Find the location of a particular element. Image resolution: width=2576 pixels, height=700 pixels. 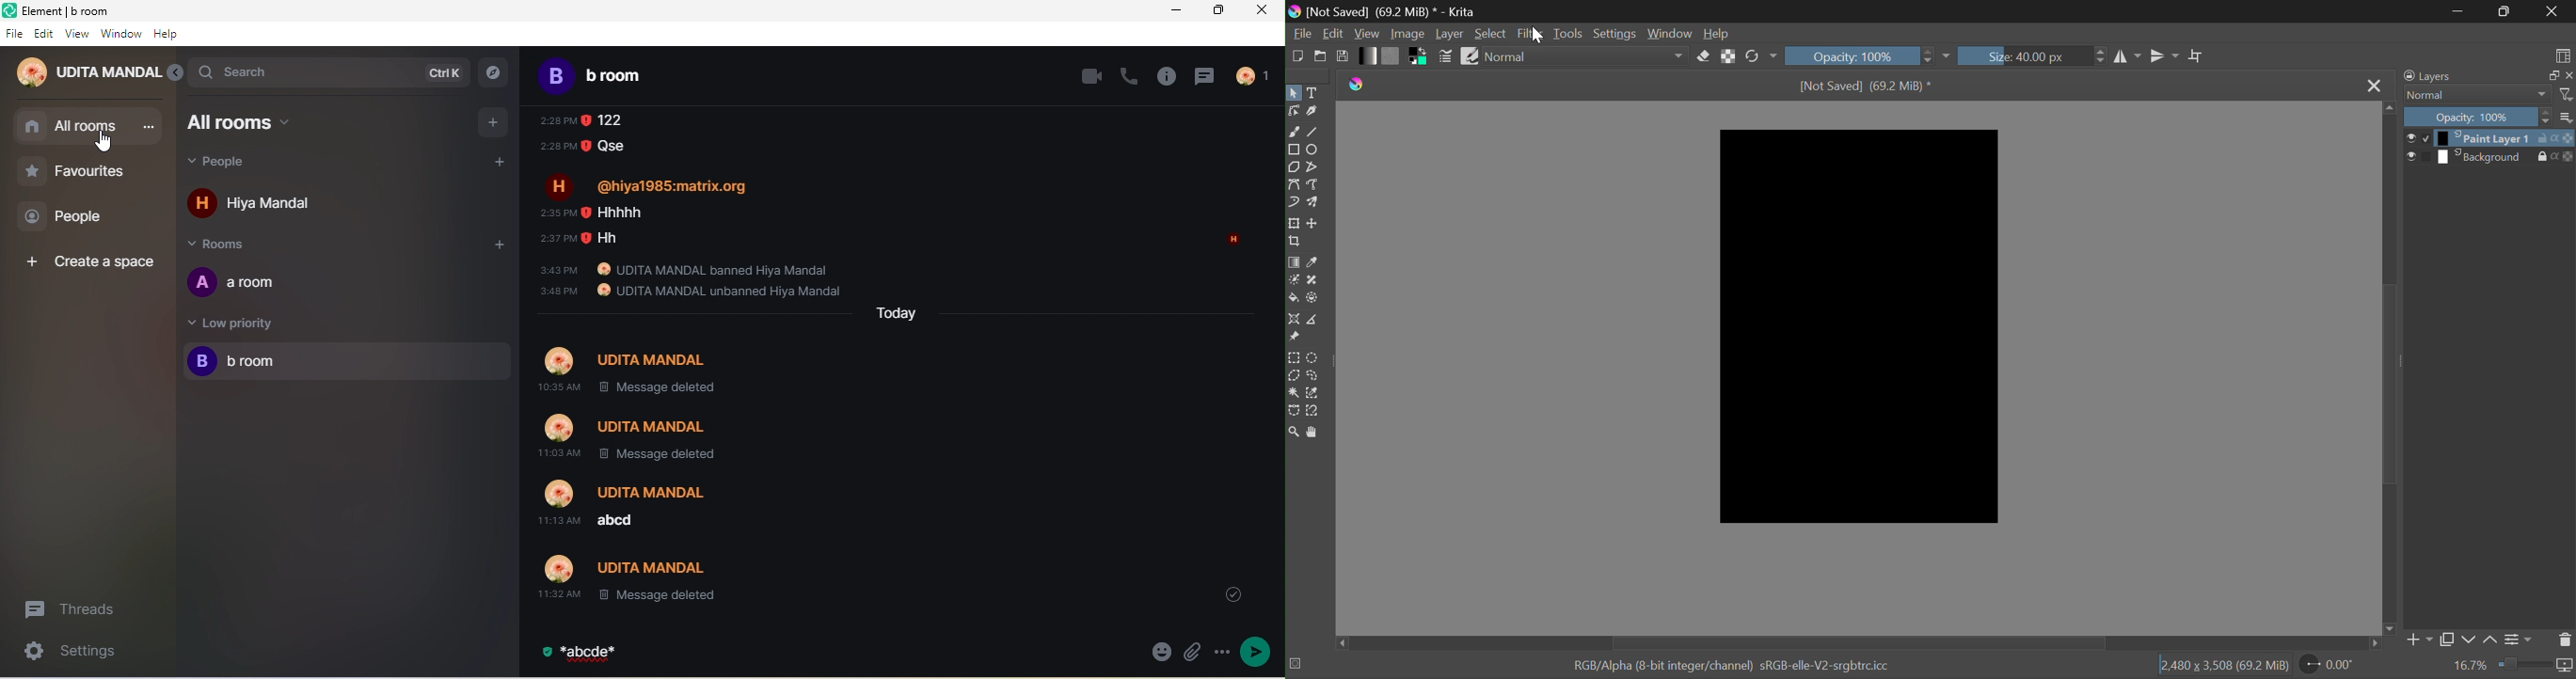

low priority is located at coordinates (236, 322).